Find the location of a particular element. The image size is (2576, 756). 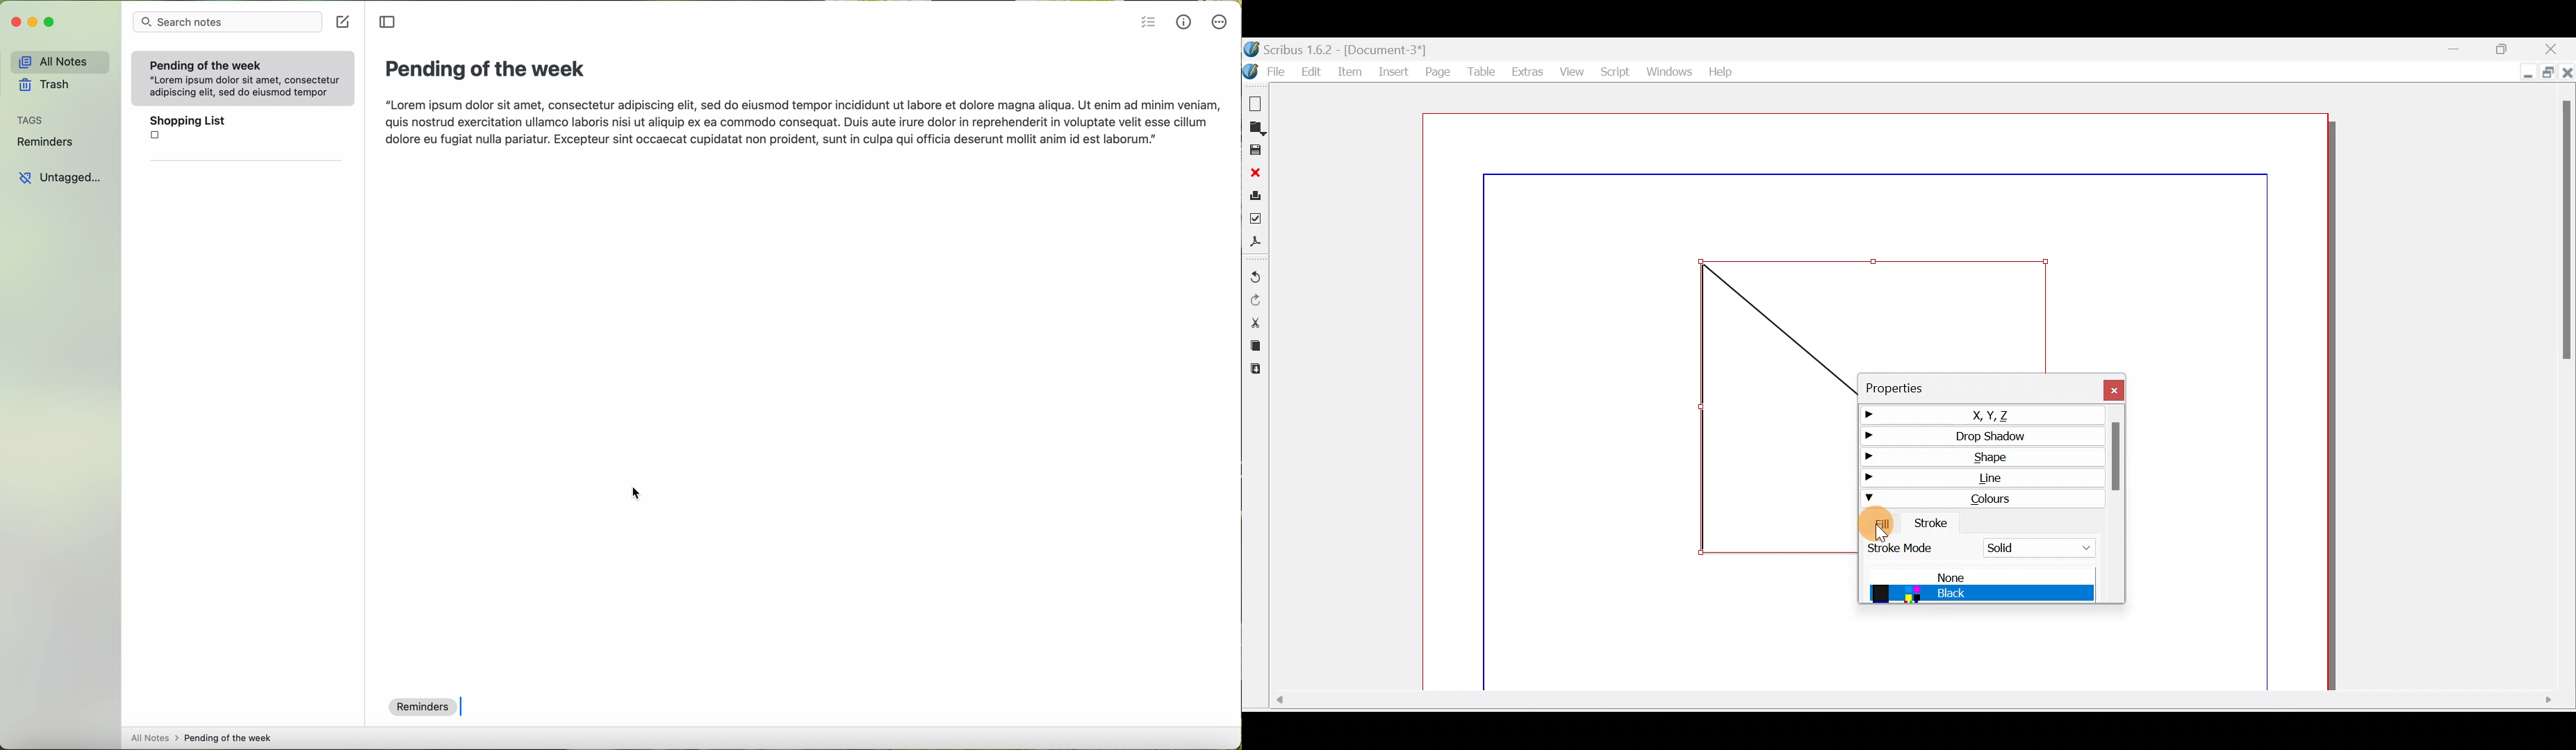

all notes > pending fo the week is located at coordinates (203, 735).